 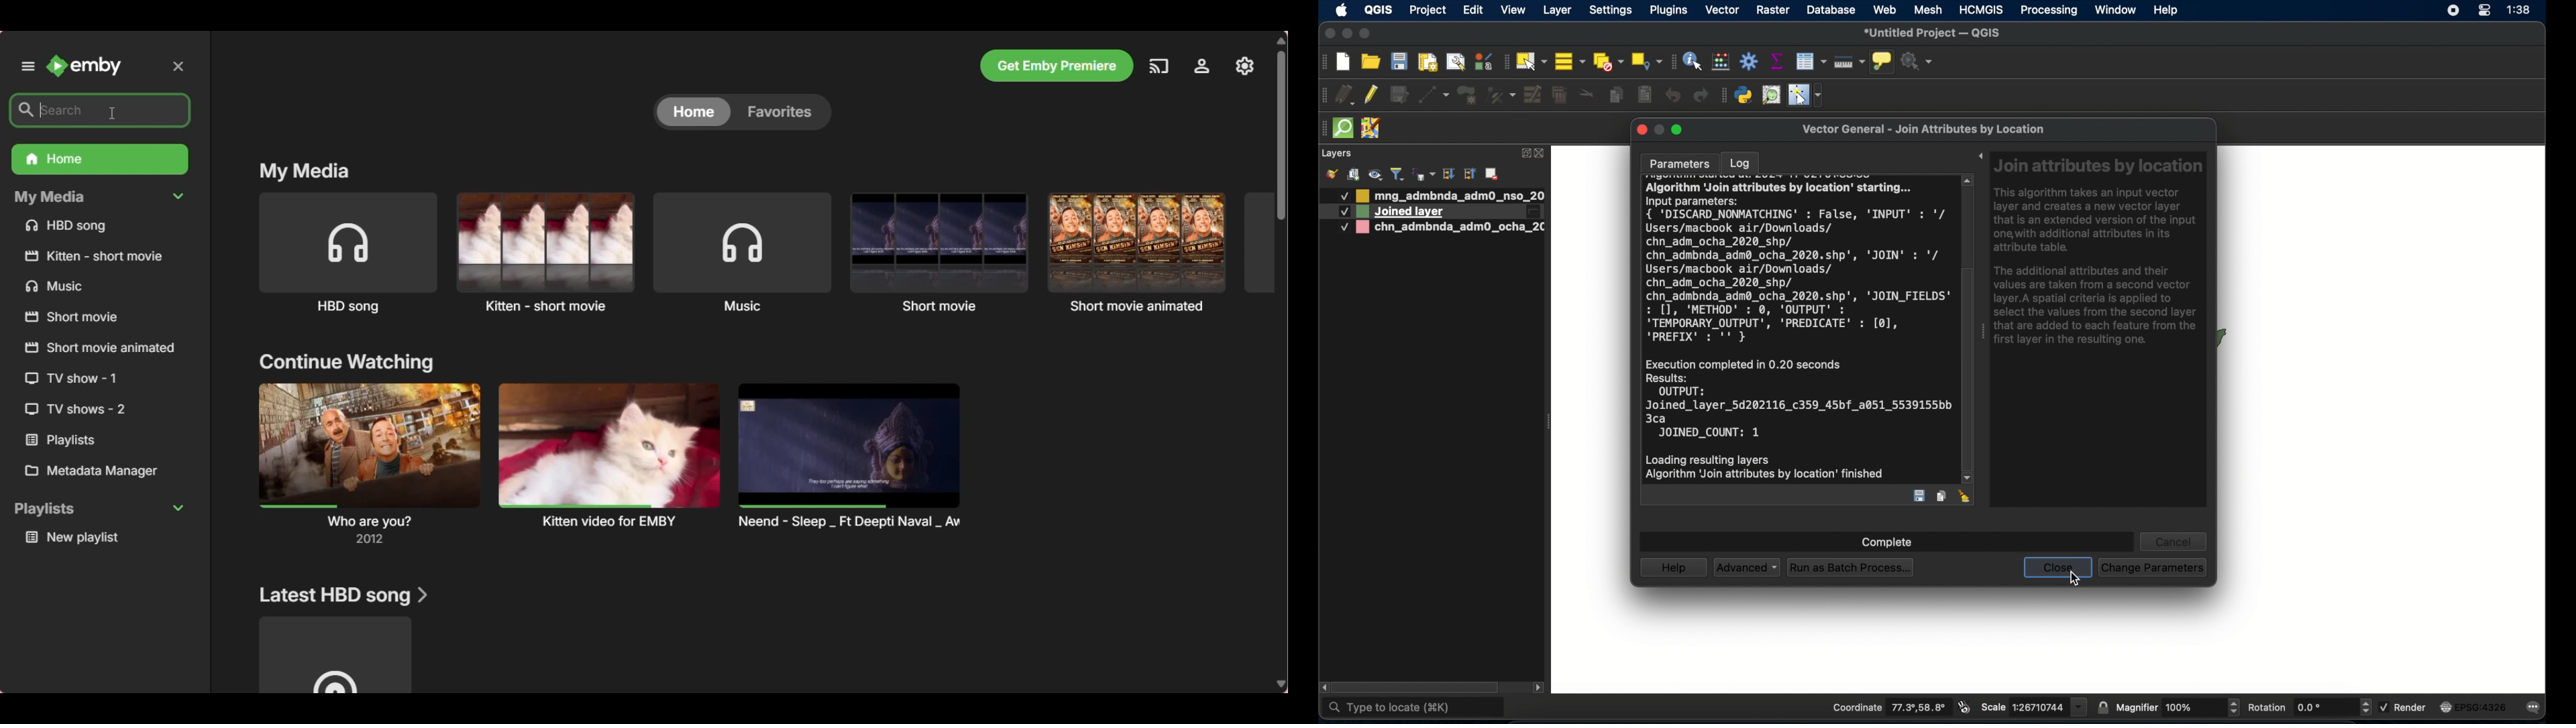 What do you see at coordinates (1964, 707) in the screenshot?
I see `toggle mouse extents and display position` at bounding box center [1964, 707].